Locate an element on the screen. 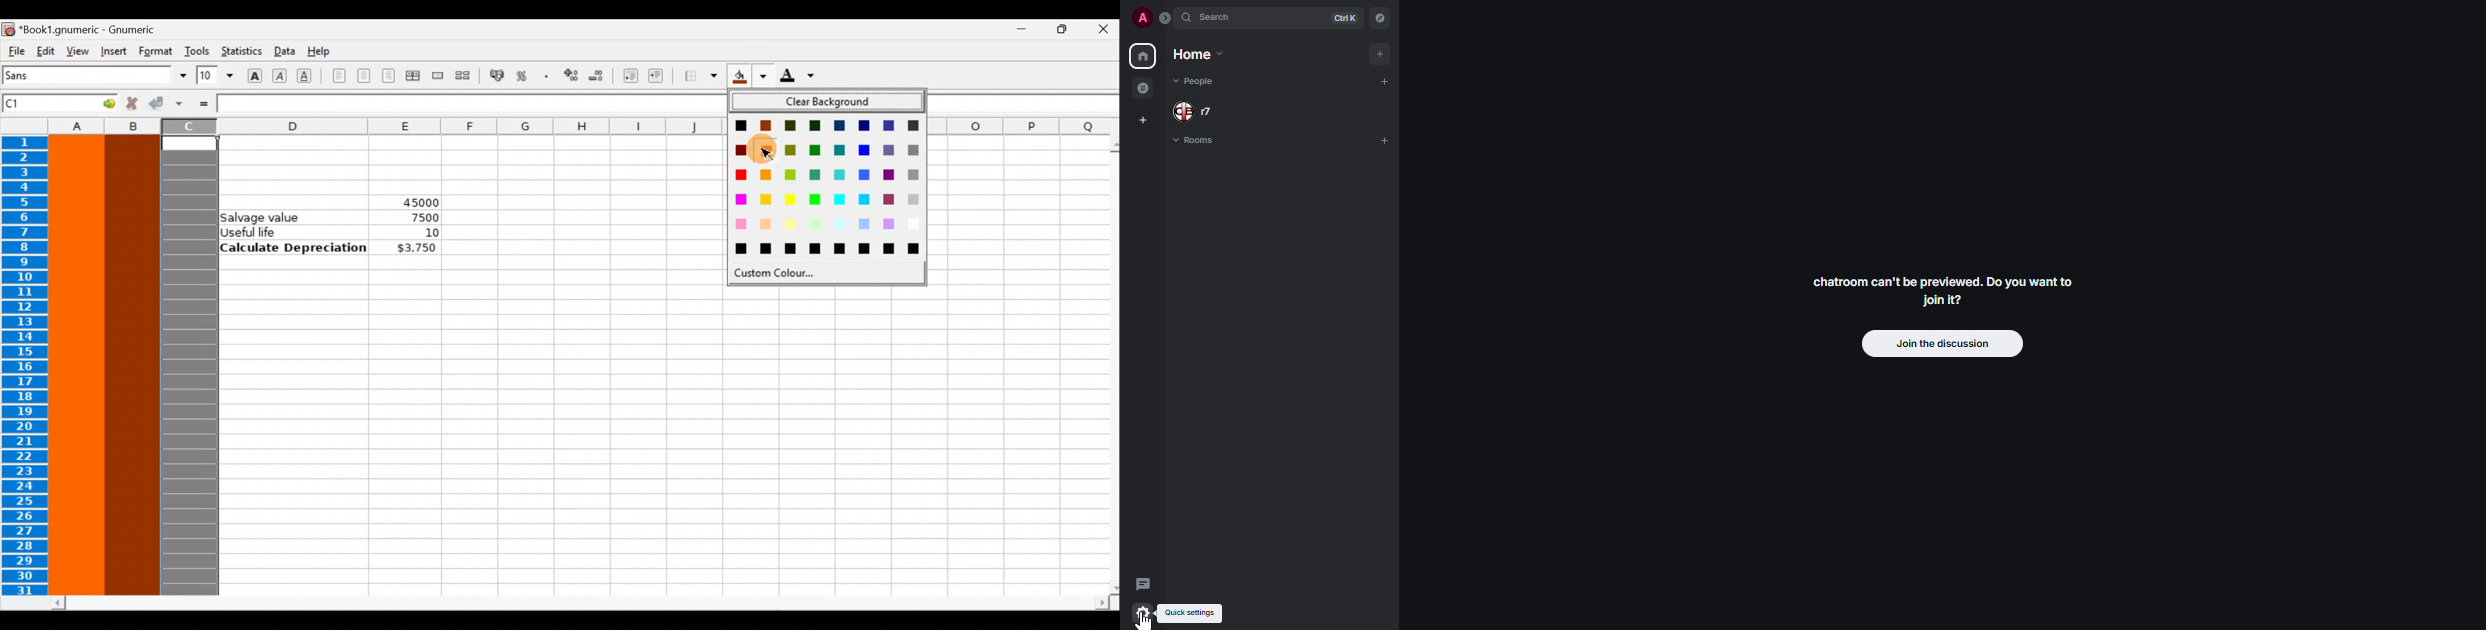 The image size is (2492, 644). Align right is located at coordinates (388, 76).